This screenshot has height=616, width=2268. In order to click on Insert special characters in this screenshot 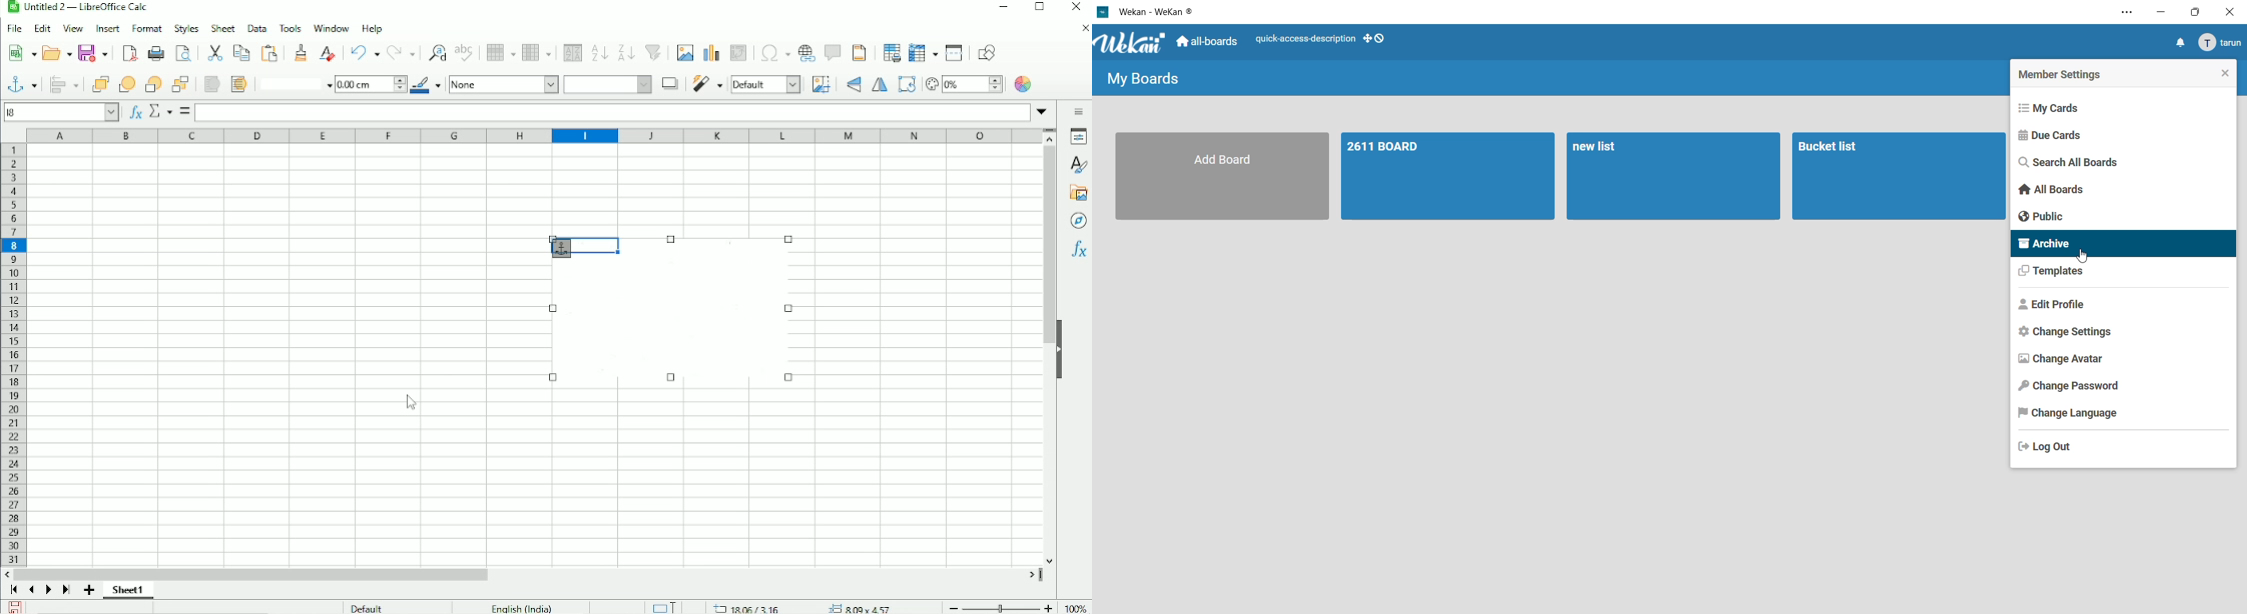, I will do `click(776, 55)`.